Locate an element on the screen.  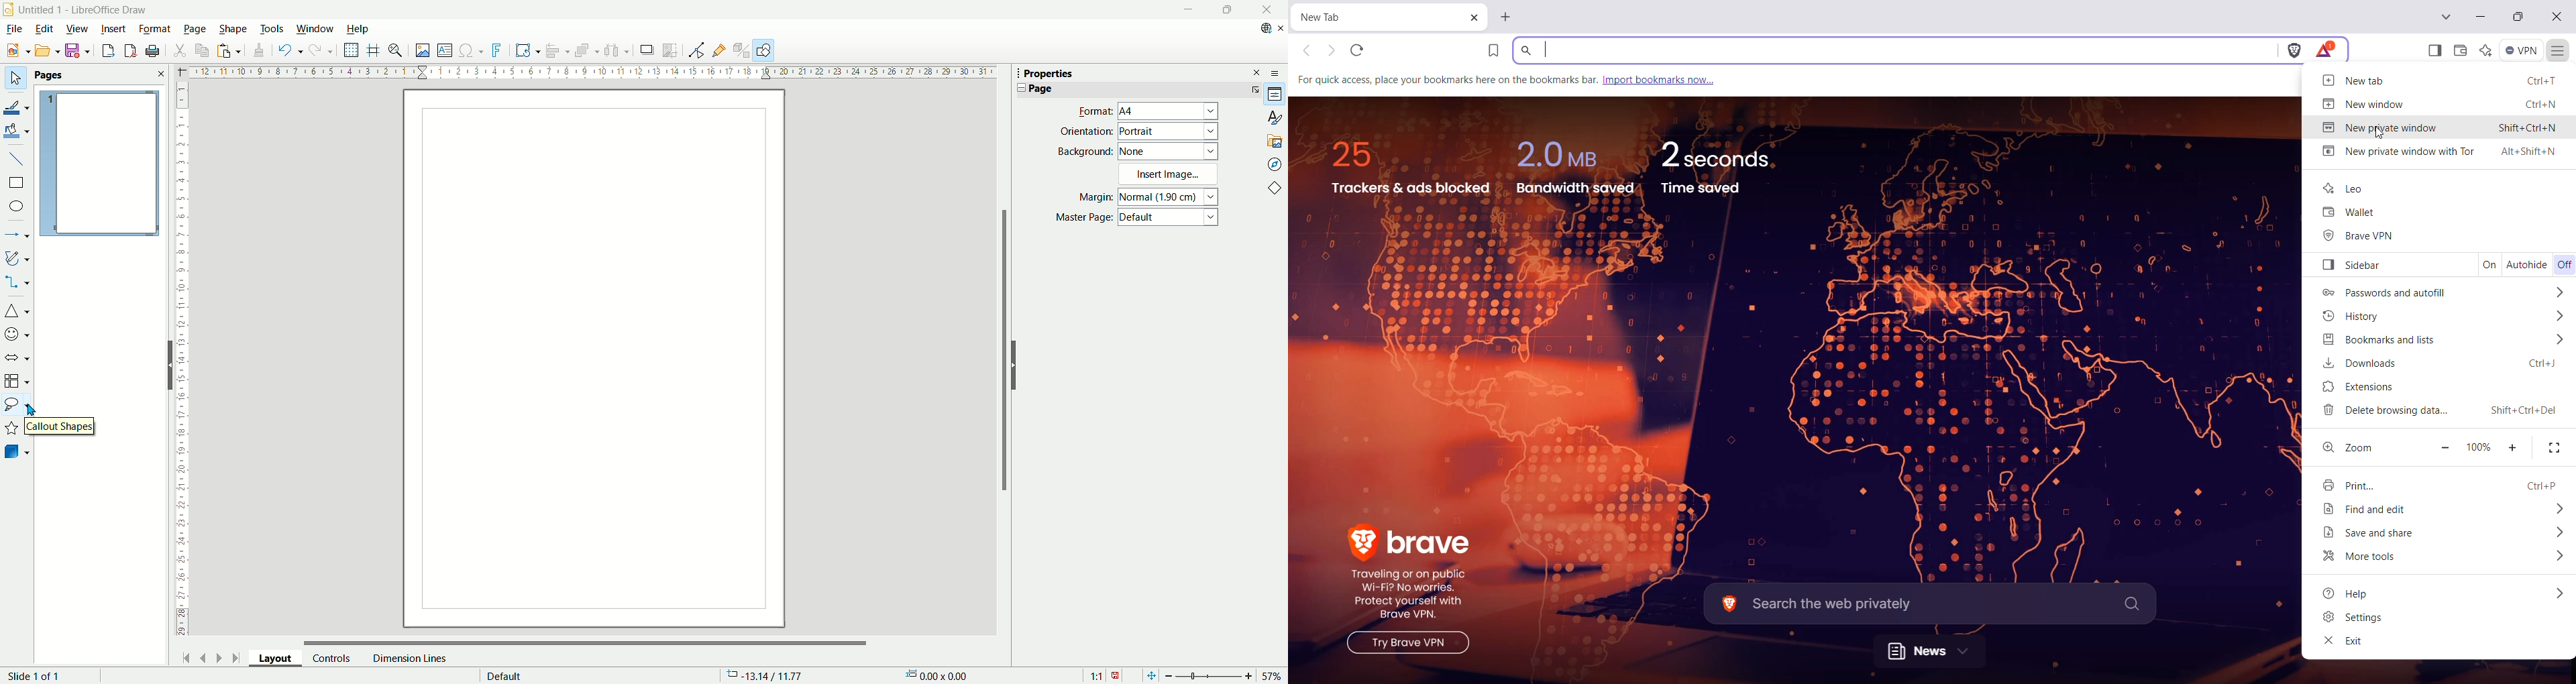
default is located at coordinates (504, 674).